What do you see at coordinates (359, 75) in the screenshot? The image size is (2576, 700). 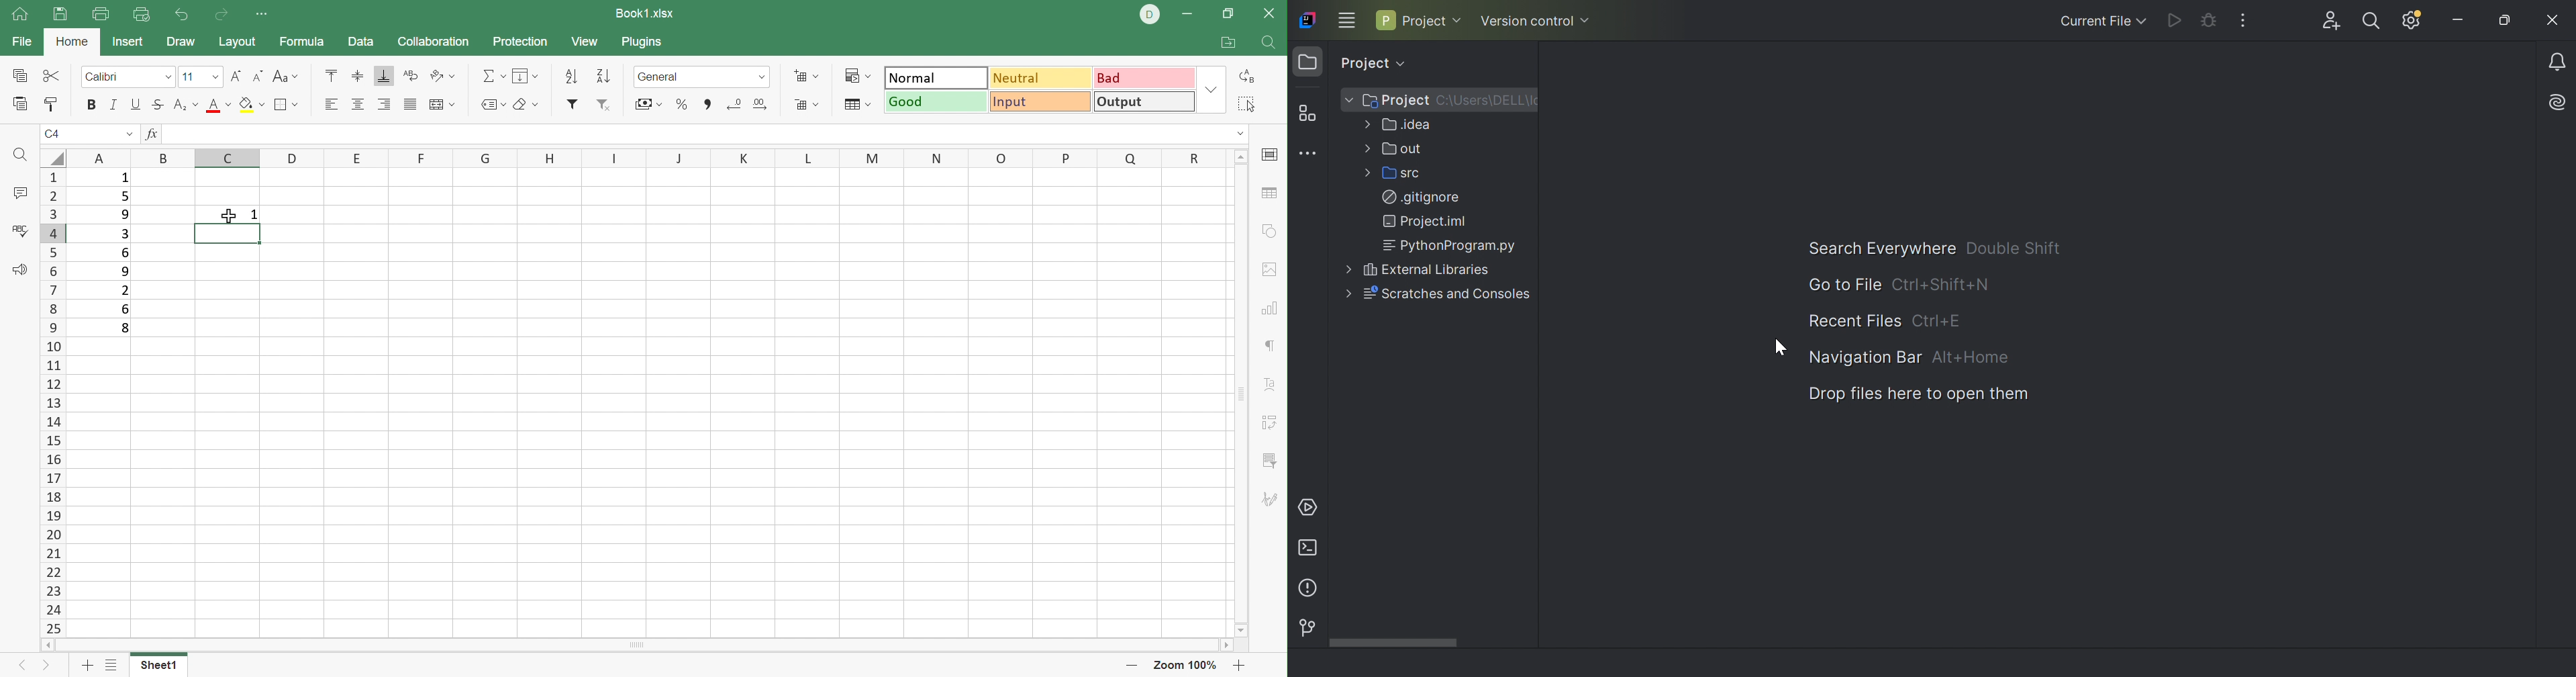 I see `Align Middle` at bounding box center [359, 75].